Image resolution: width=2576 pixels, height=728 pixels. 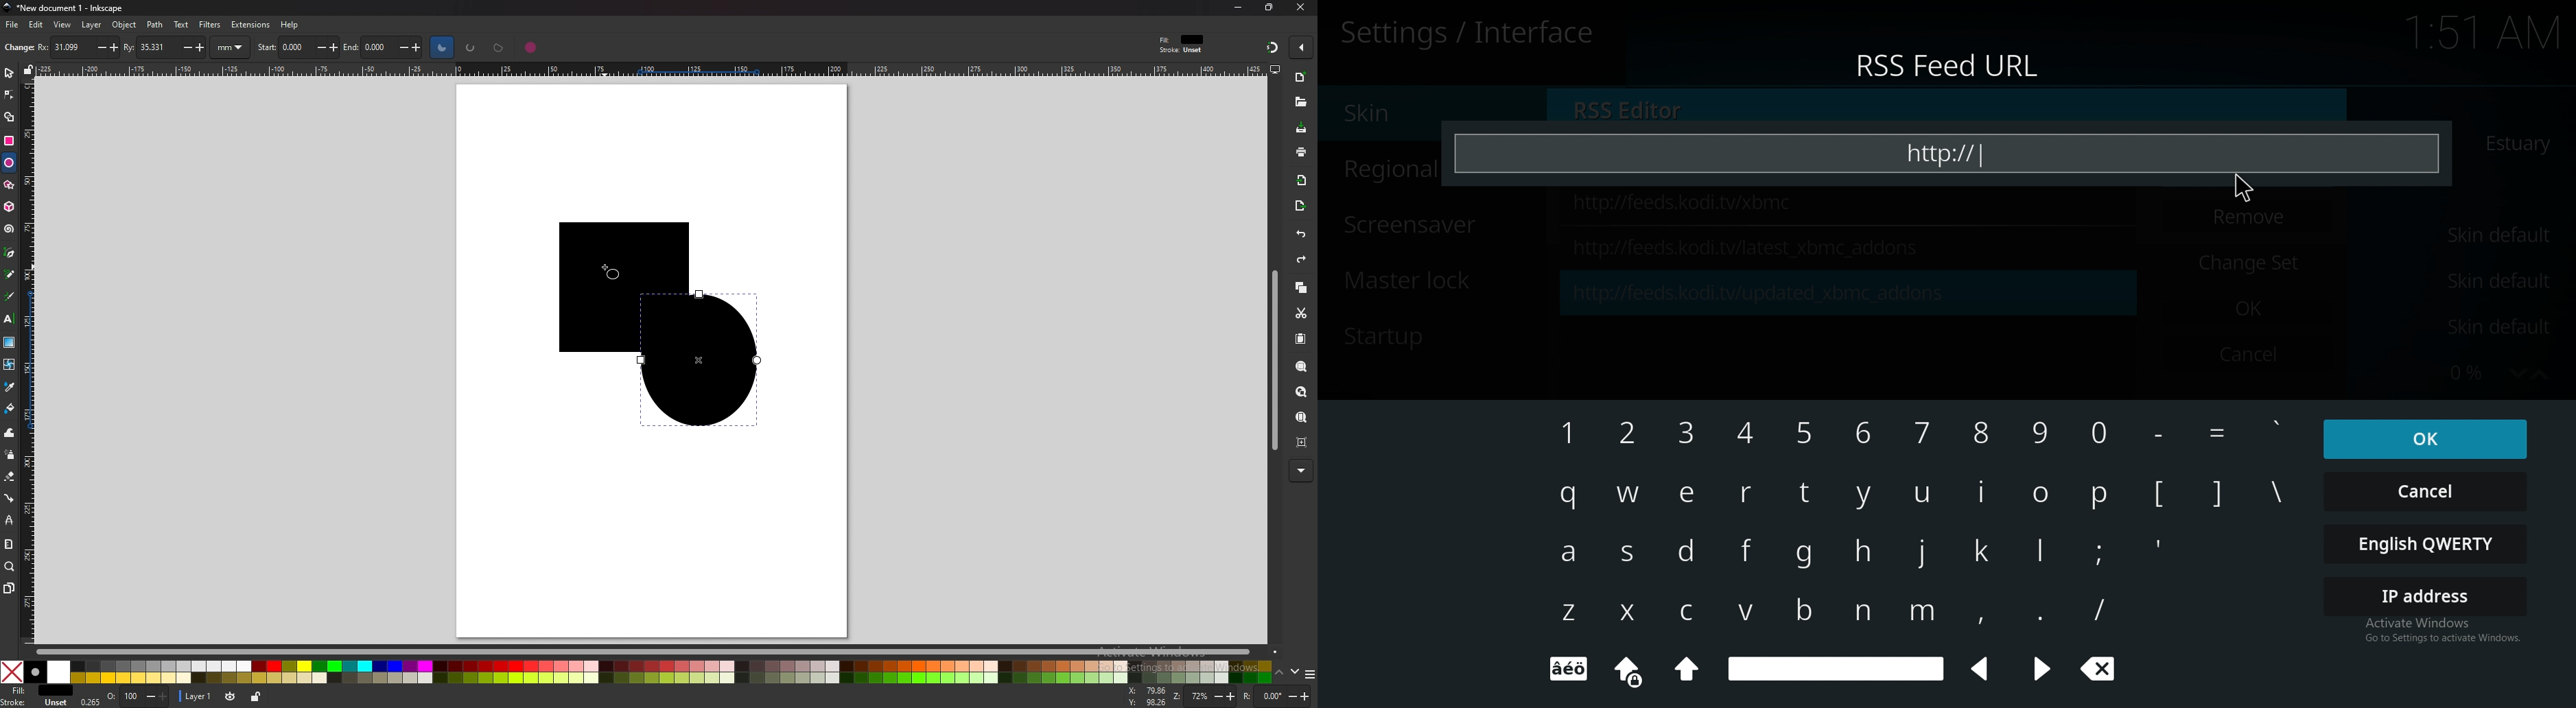 I want to click on keyboard Input, so click(x=1984, y=615).